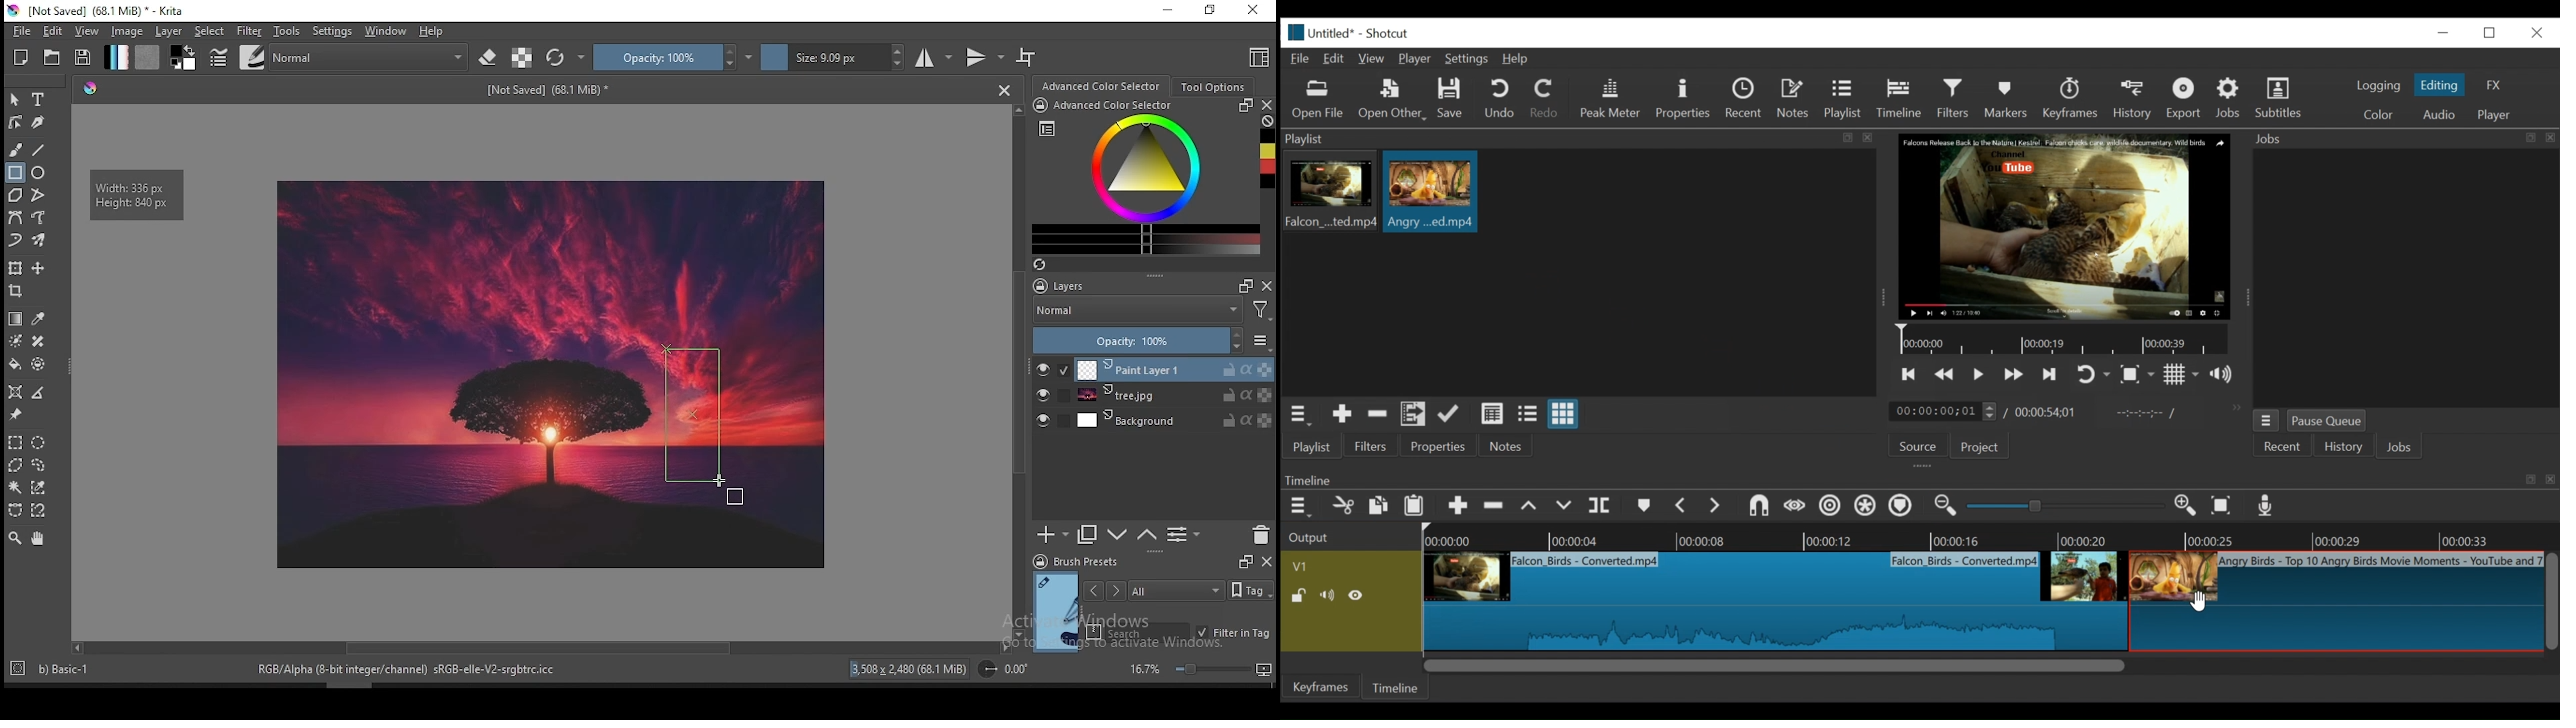 The height and width of the screenshot is (728, 2576). I want to click on Playlist, so click(1843, 100).